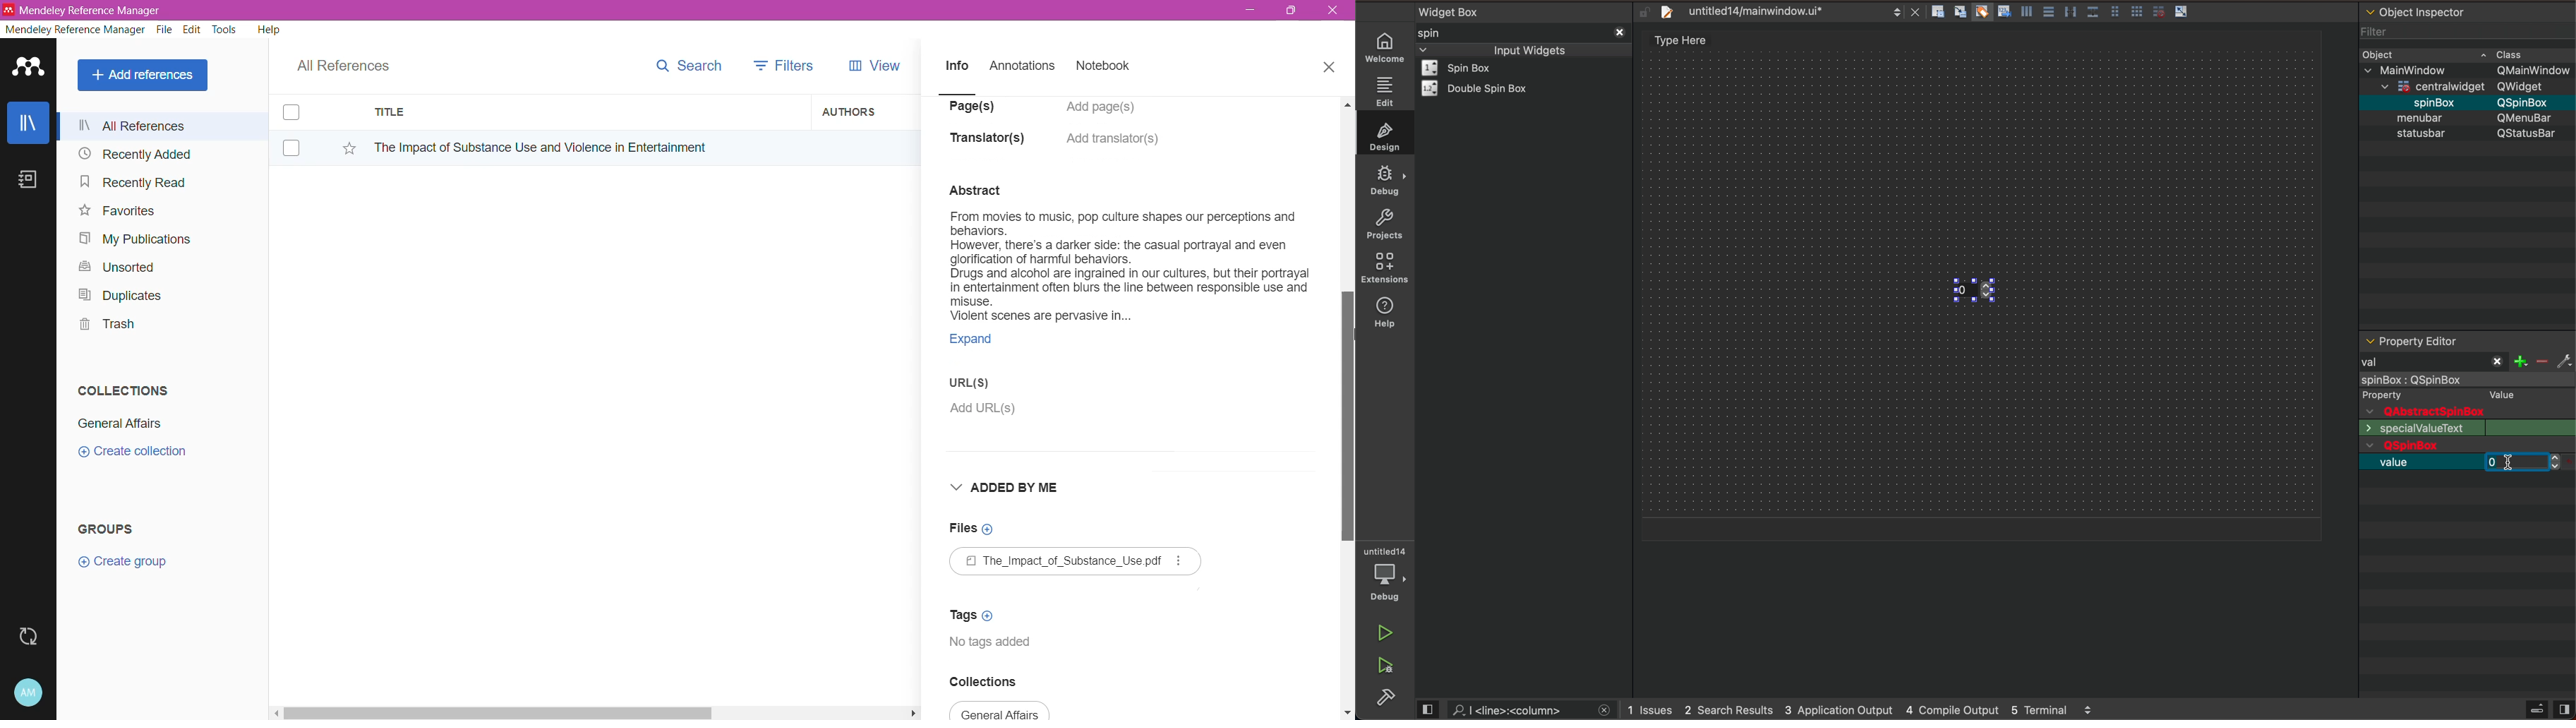 This screenshot has width=2576, height=728. Describe the element at coordinates (1389, 318) in the screenshot. I see `help` at that location.